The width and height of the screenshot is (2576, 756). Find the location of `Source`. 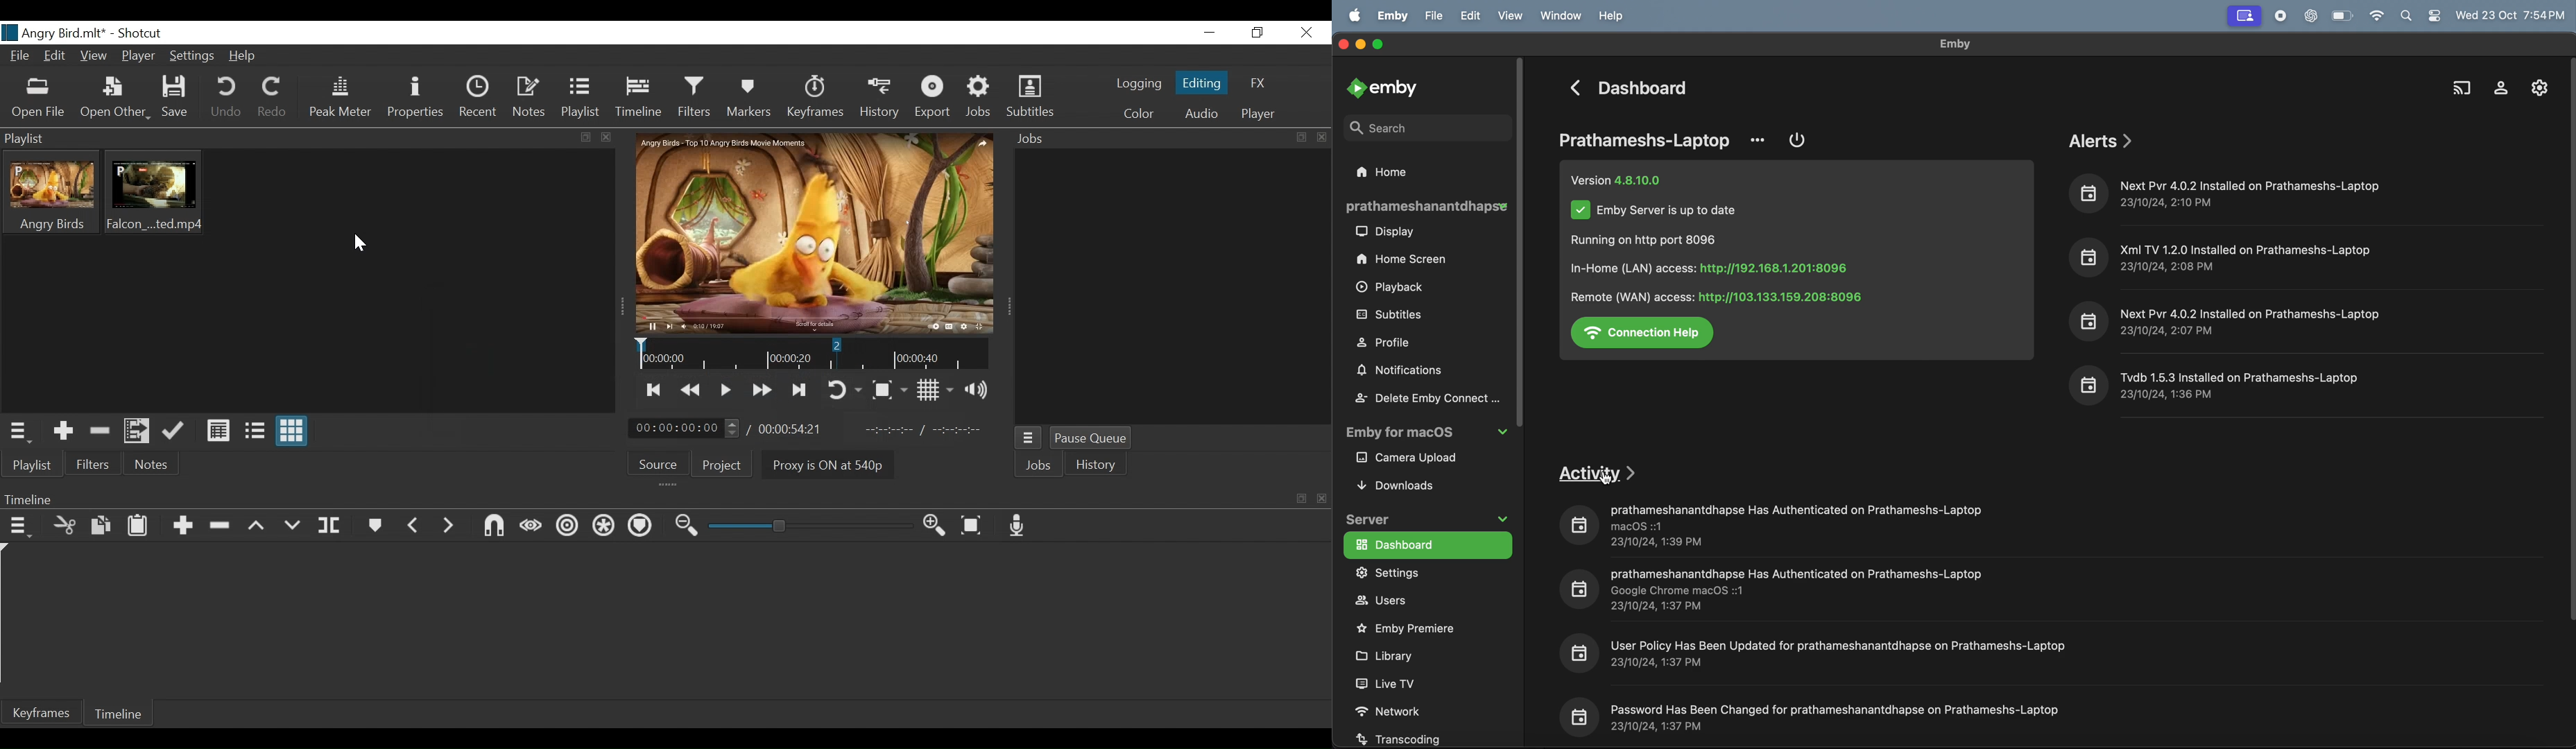

Source is located at coordinates (660, 464).